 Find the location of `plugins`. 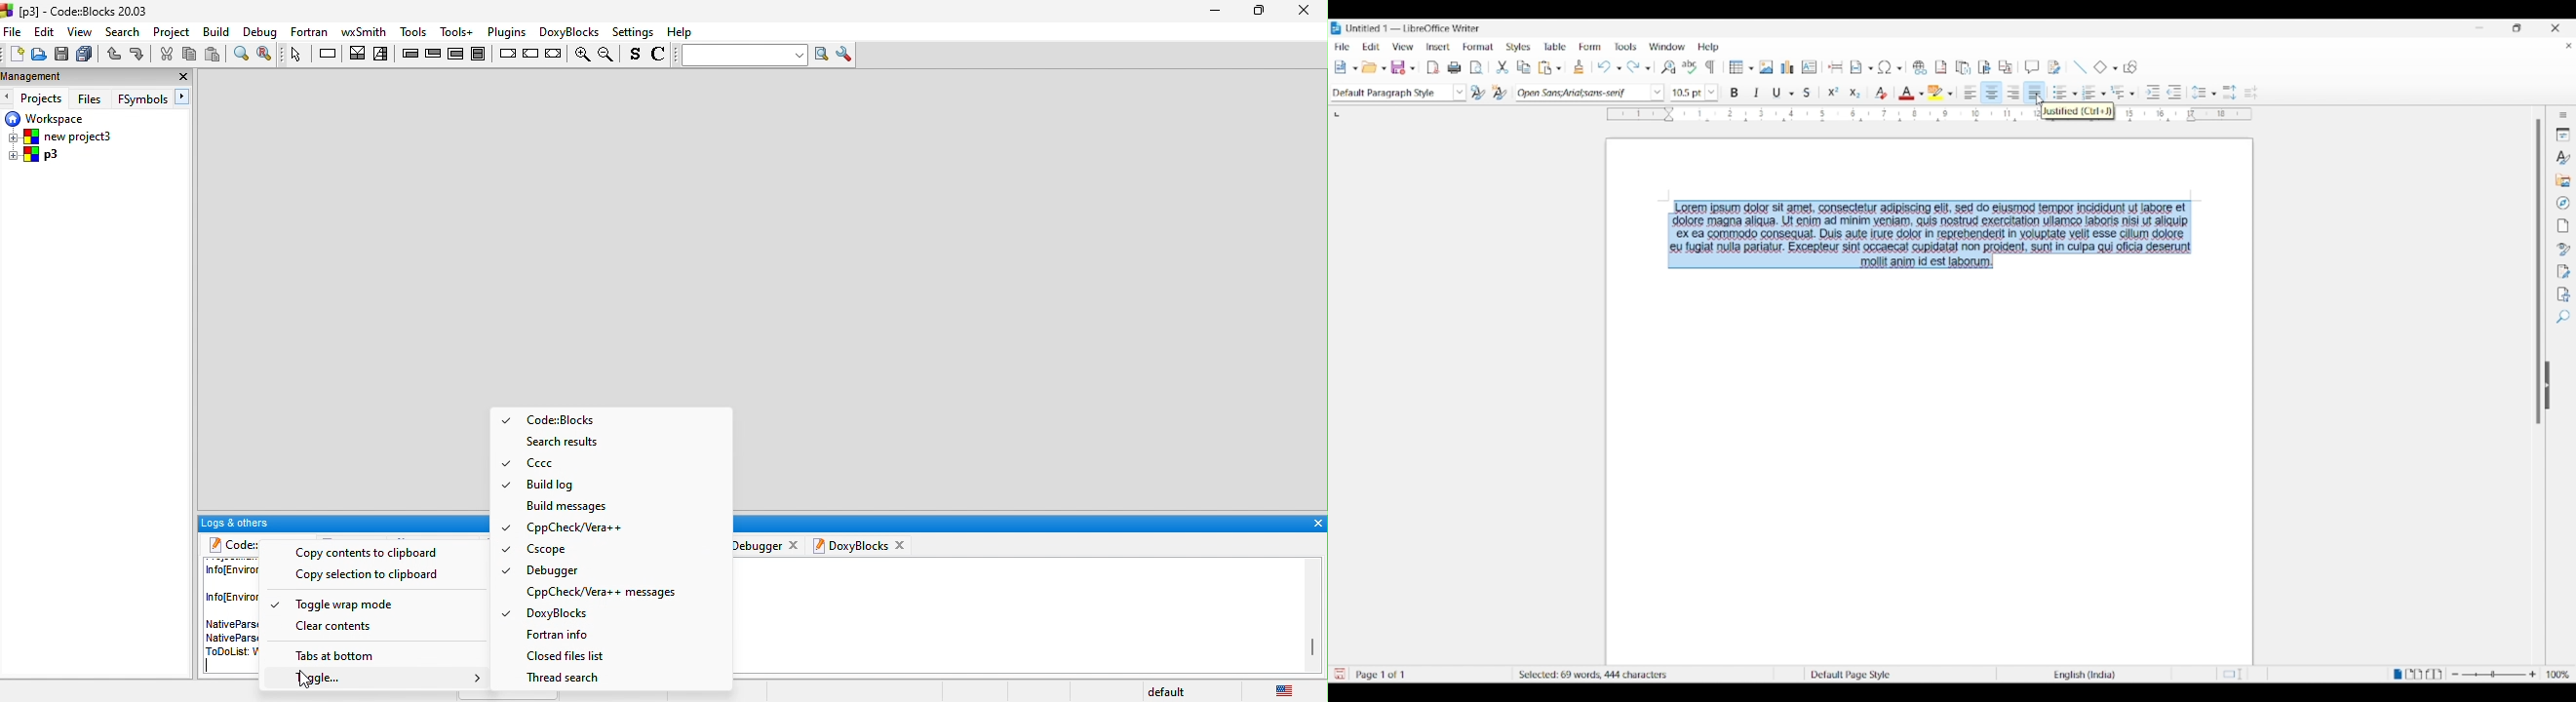

plugins is located at coordinates (504, 32).